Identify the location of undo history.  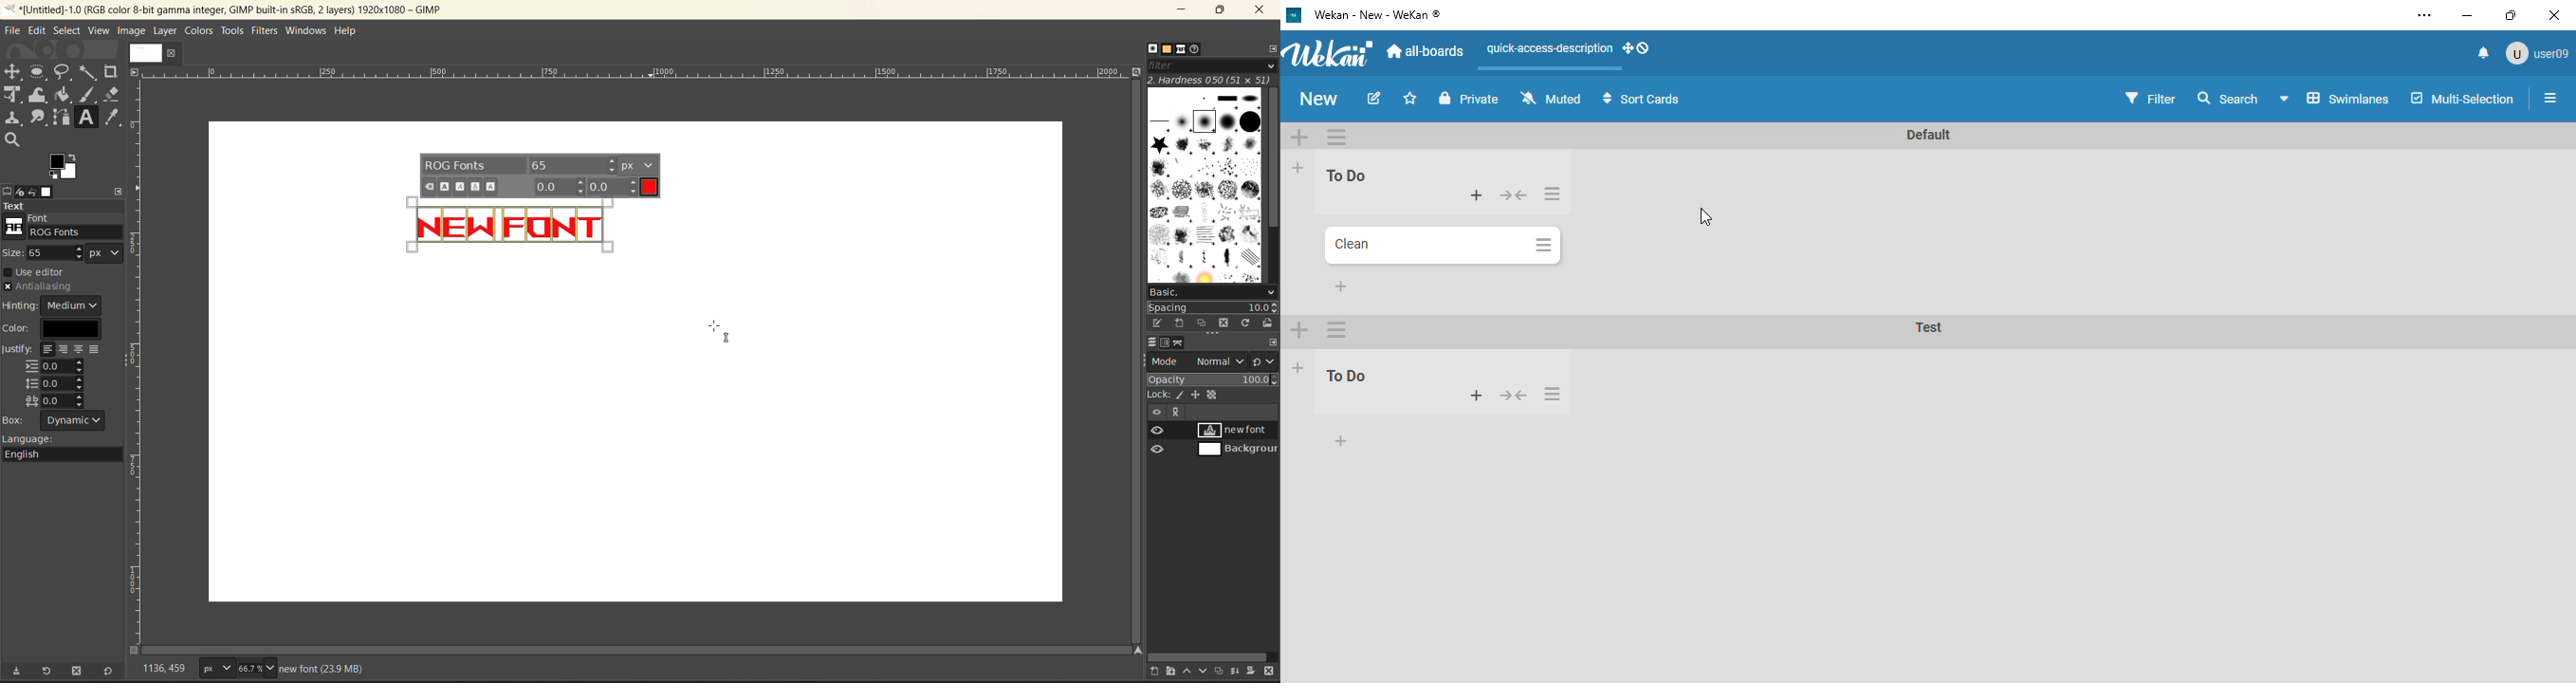
(31, 190).